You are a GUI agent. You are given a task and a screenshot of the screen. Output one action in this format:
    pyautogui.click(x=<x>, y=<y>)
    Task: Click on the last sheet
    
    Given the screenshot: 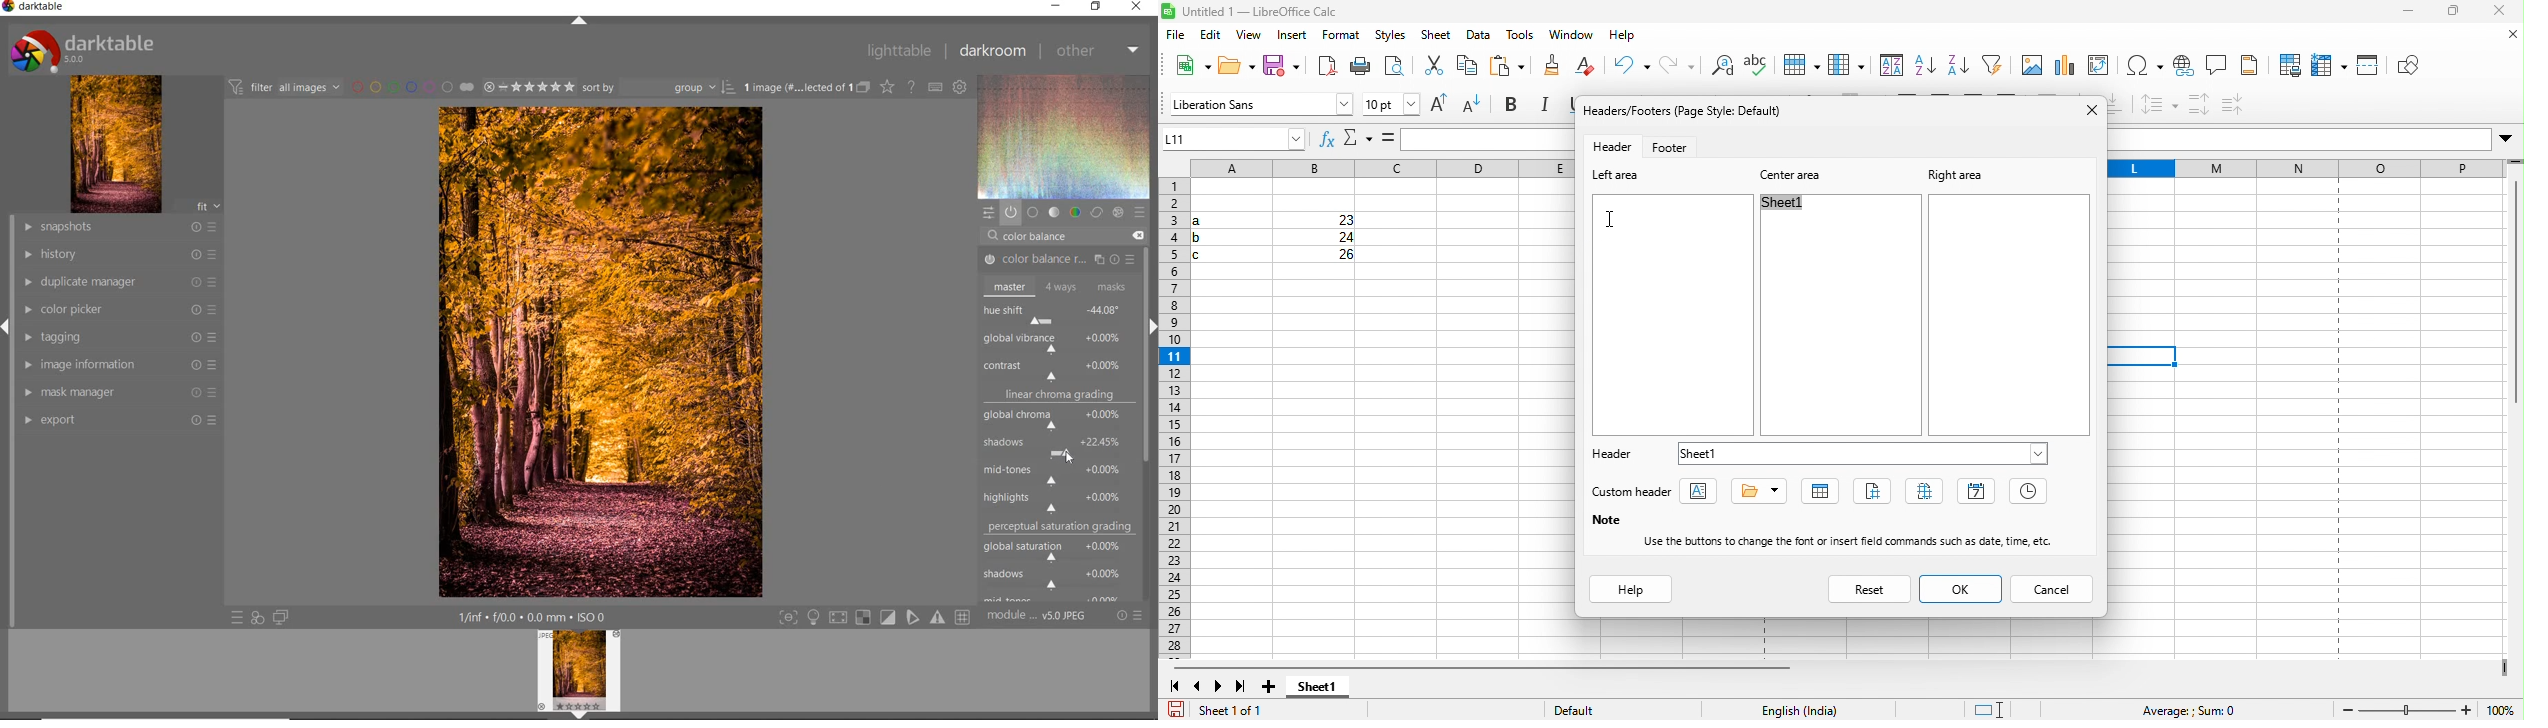 What is the action you would take?
    pyautogui.click(x=1242, y=683)
    